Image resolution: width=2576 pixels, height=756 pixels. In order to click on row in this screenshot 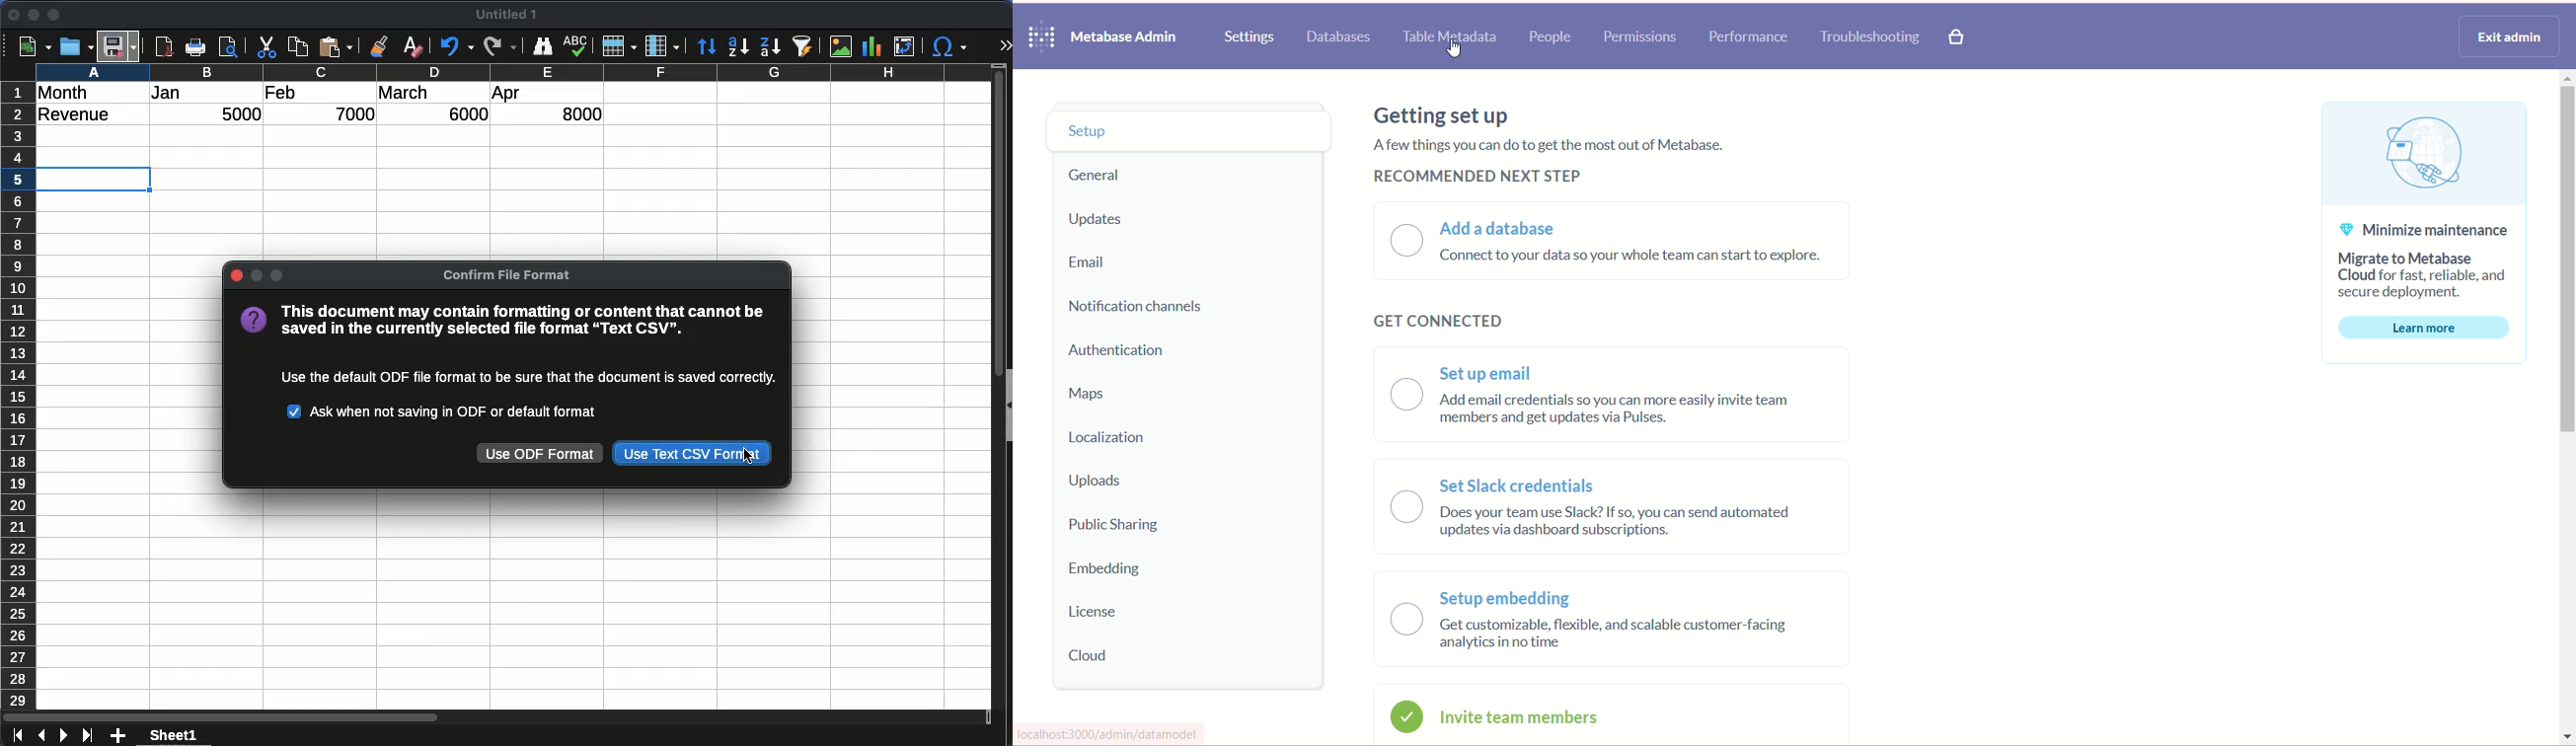, I will do `click(17, 395)`.